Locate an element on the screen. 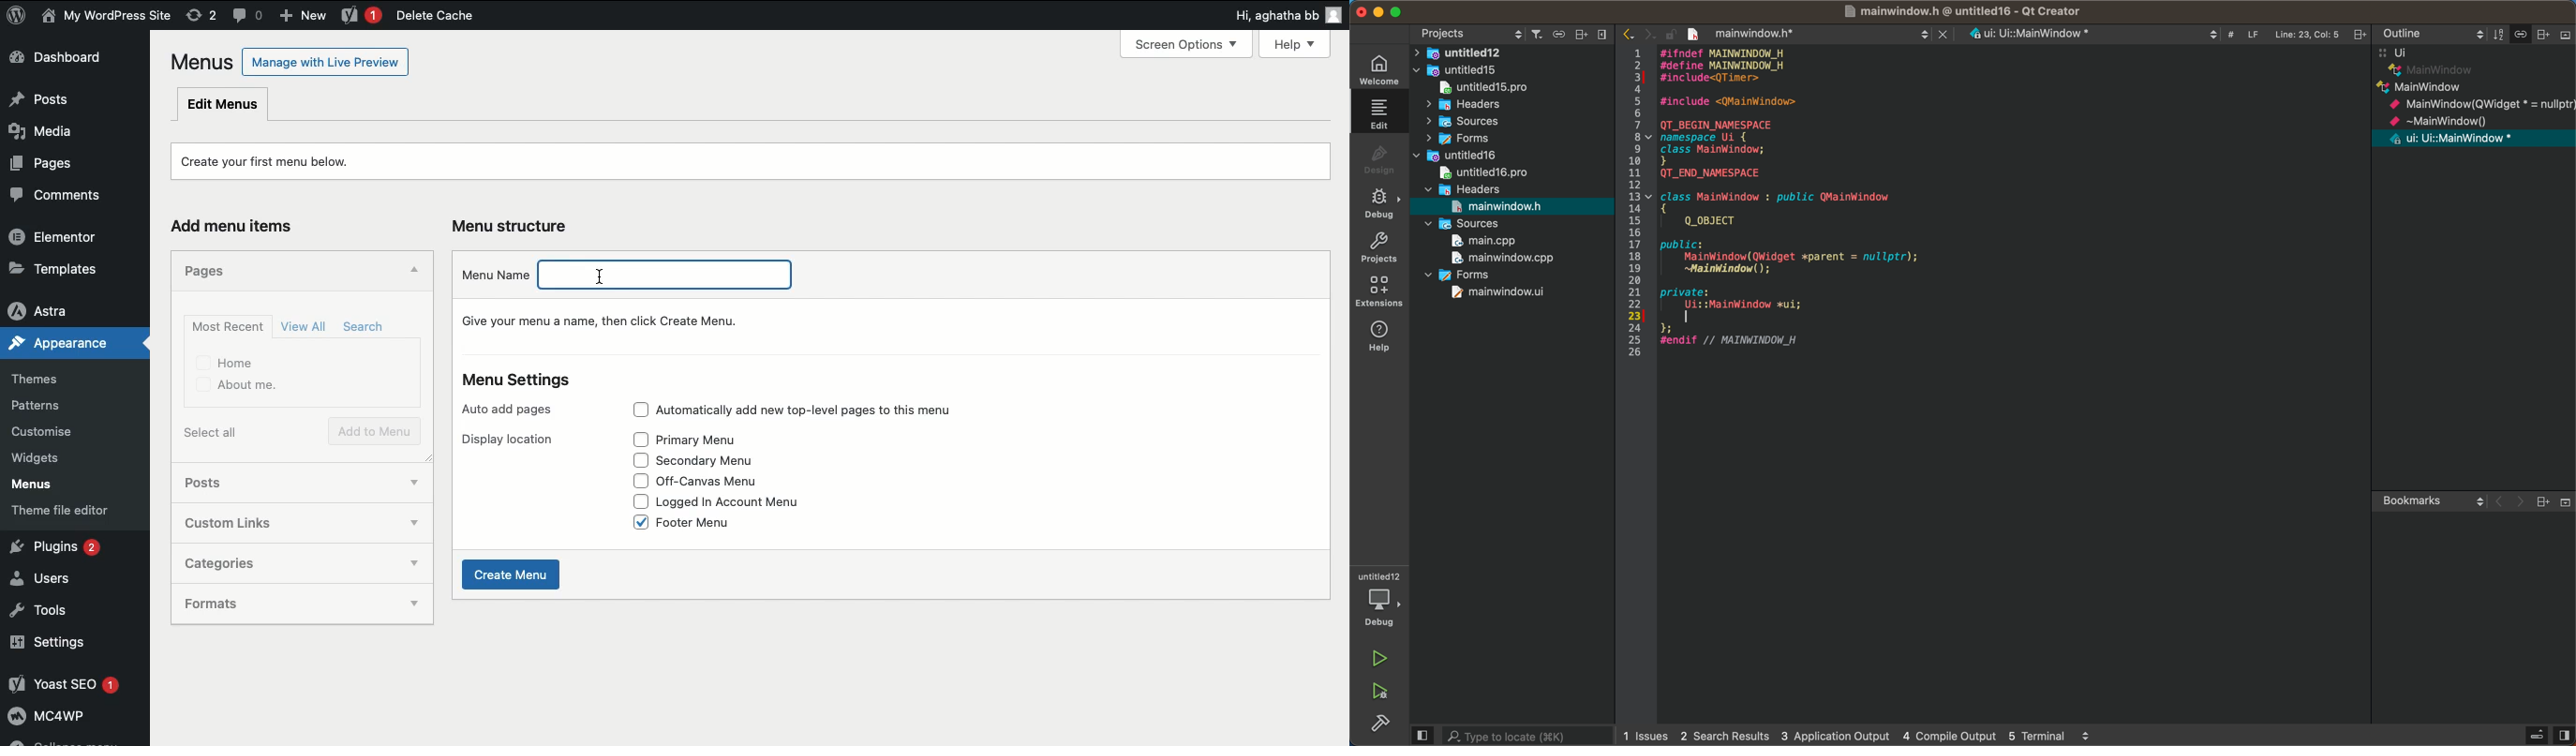 The height and width of the screenshot is (756, 2576). Media is located at coordinates (51, 136).